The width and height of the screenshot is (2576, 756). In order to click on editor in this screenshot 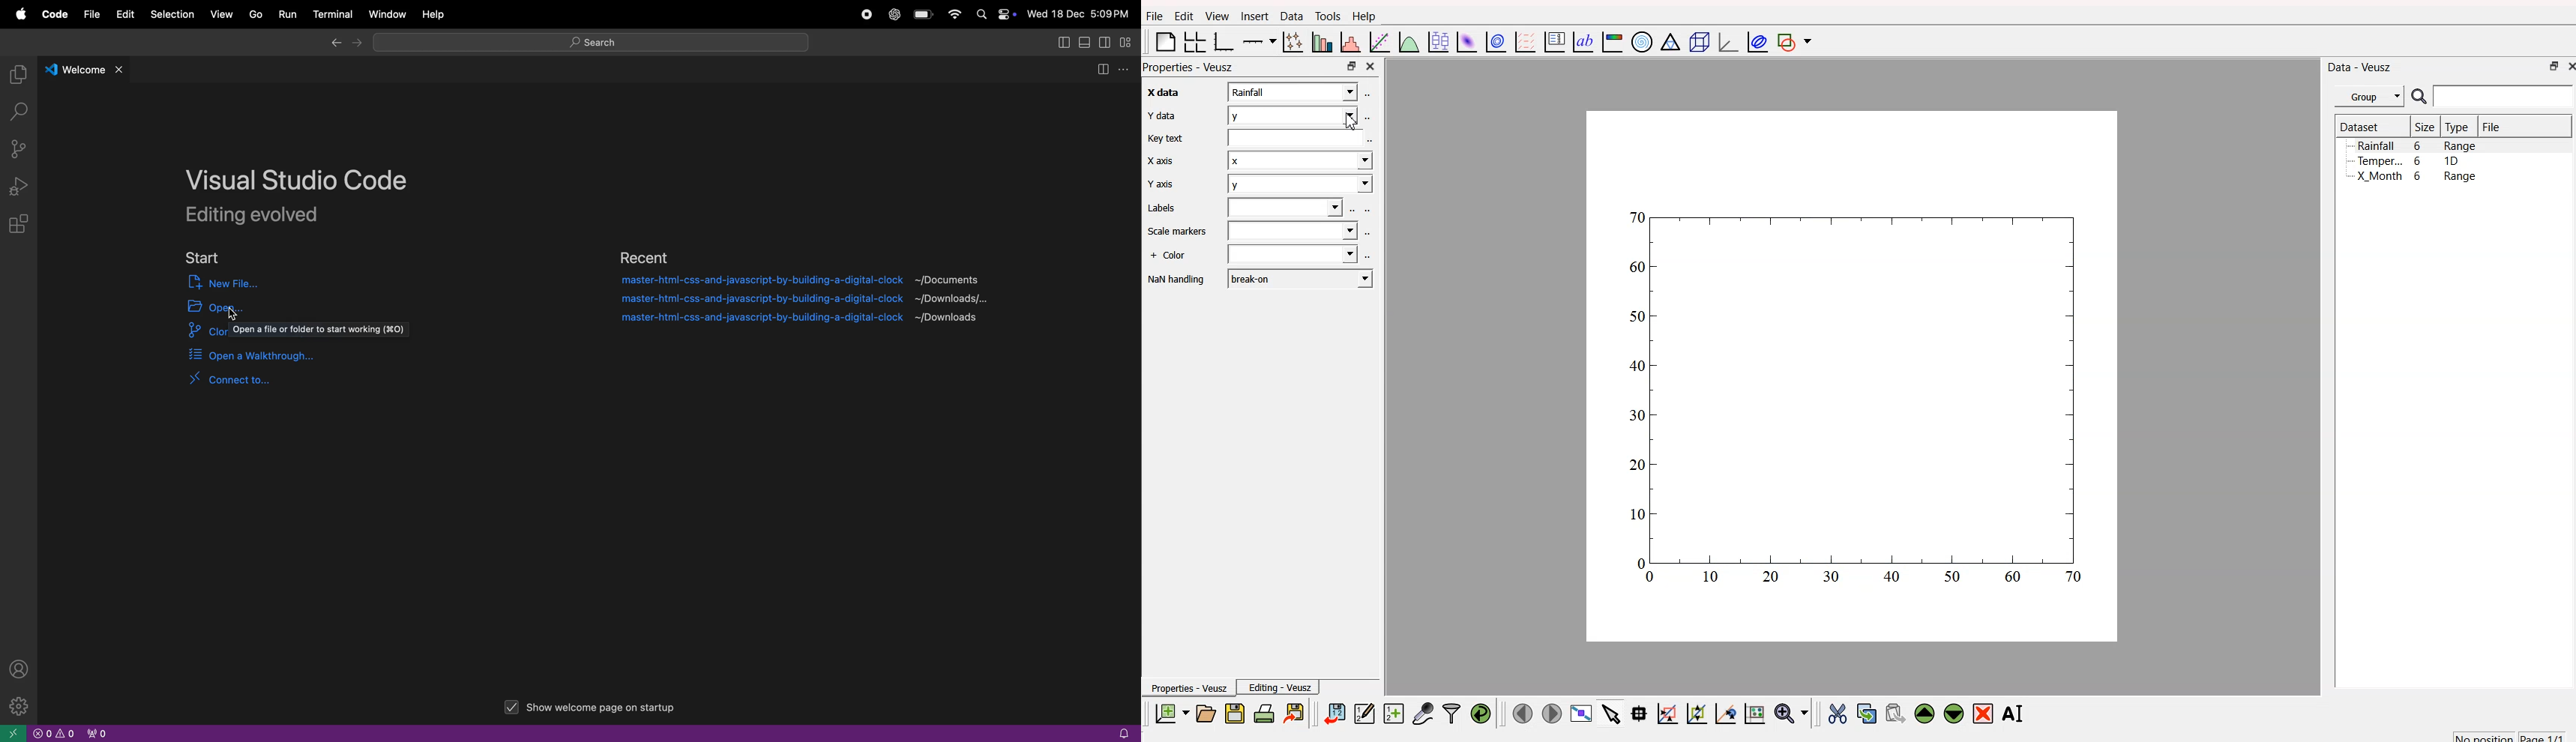, I will do `click(1364, 711)`.